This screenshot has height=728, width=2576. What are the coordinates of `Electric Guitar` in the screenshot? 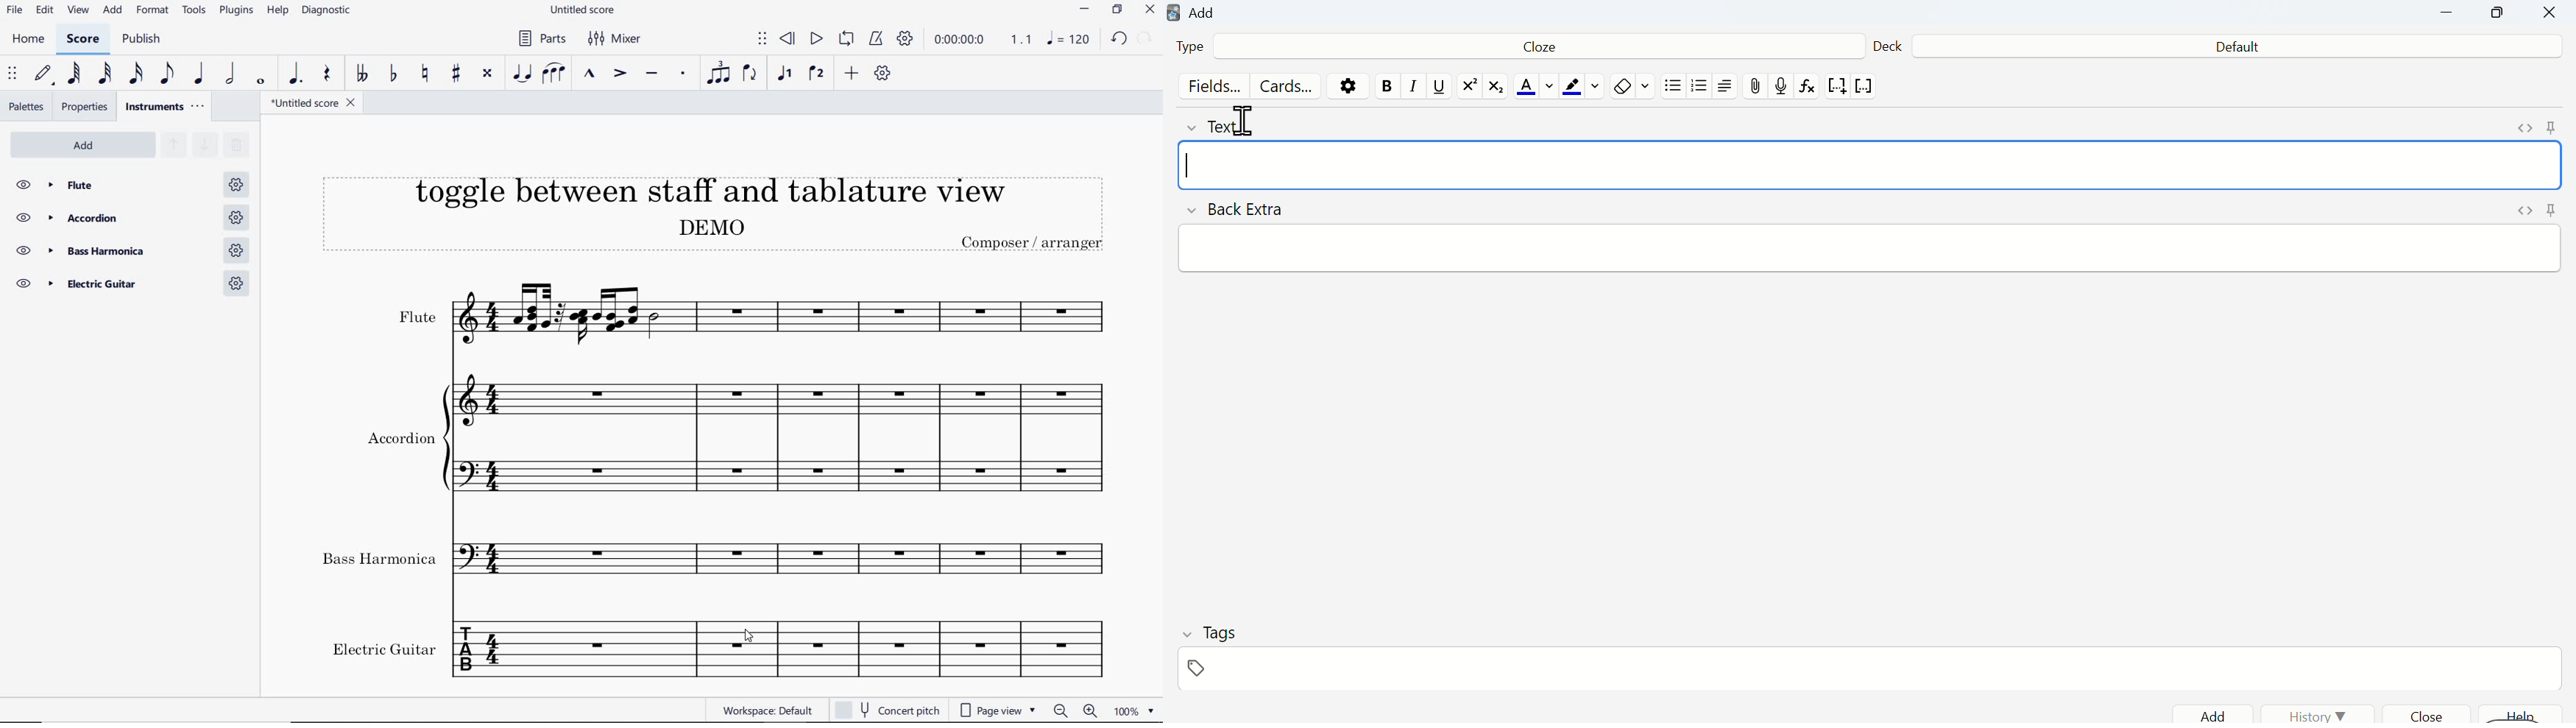 It's located at (132, 285).